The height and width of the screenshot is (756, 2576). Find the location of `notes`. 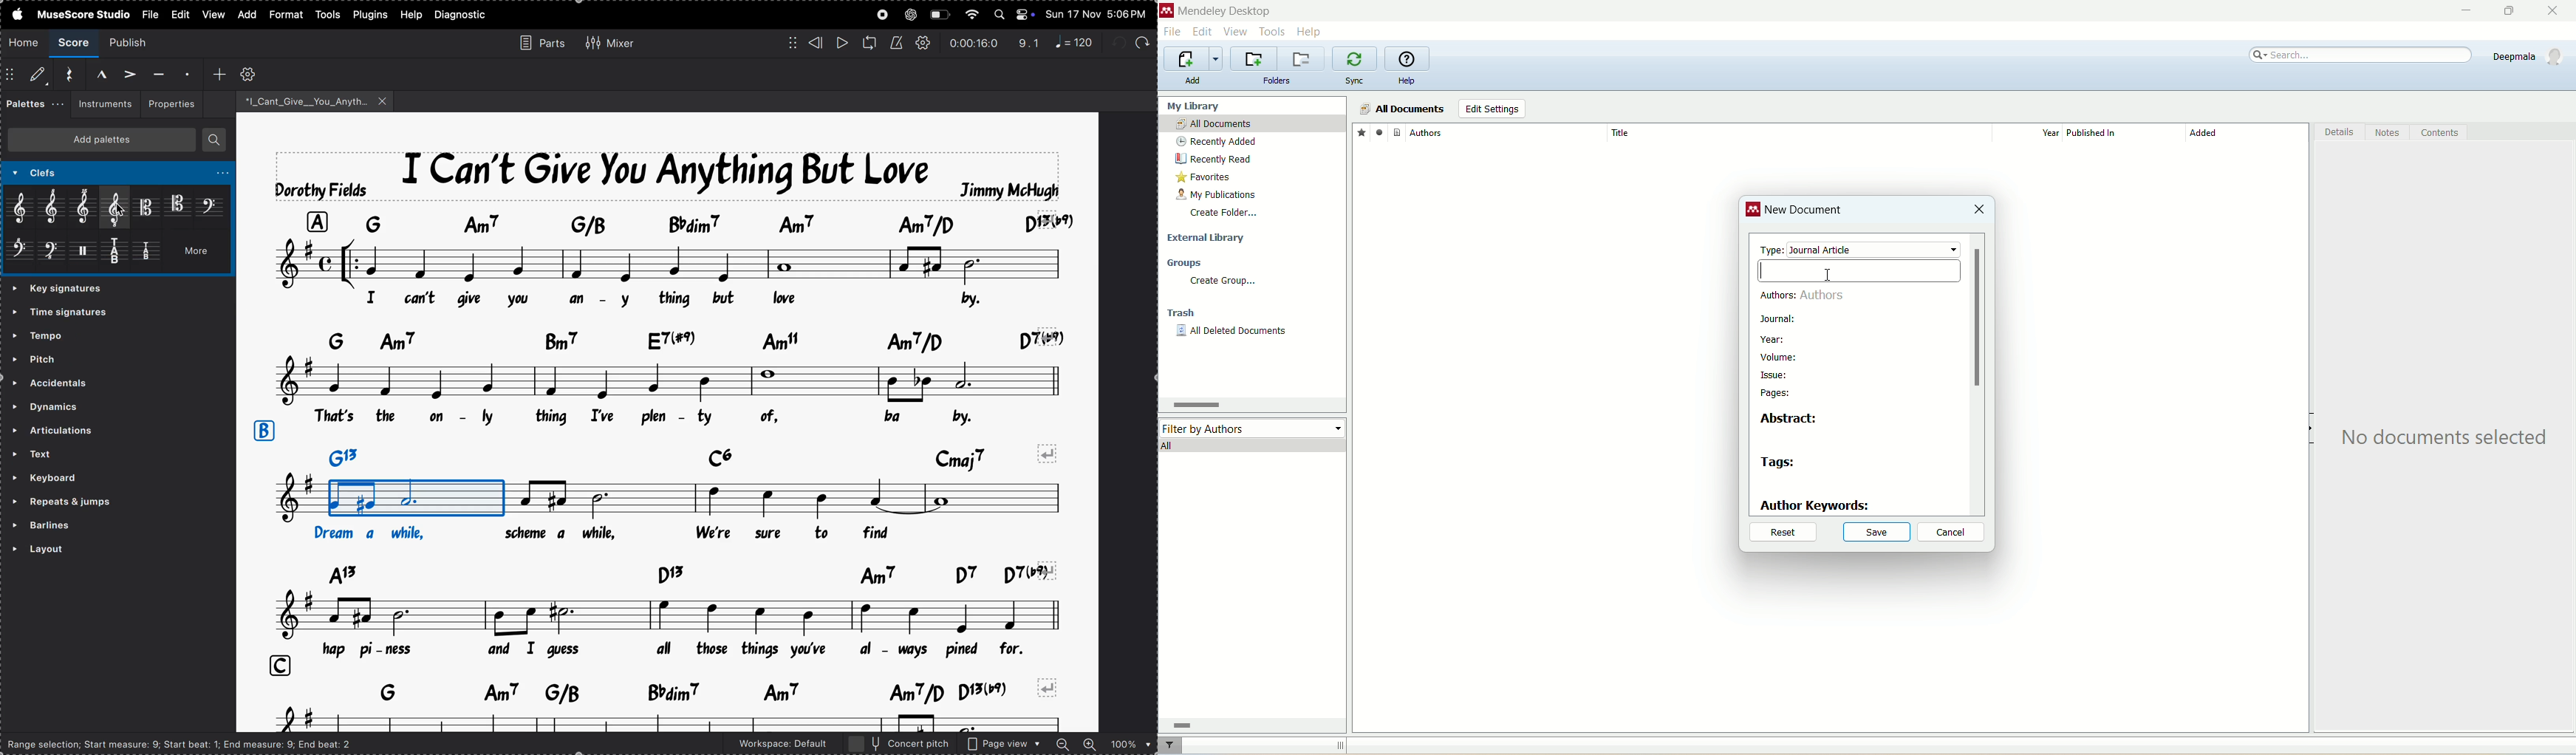

notes is located at coordinates (656, 500).